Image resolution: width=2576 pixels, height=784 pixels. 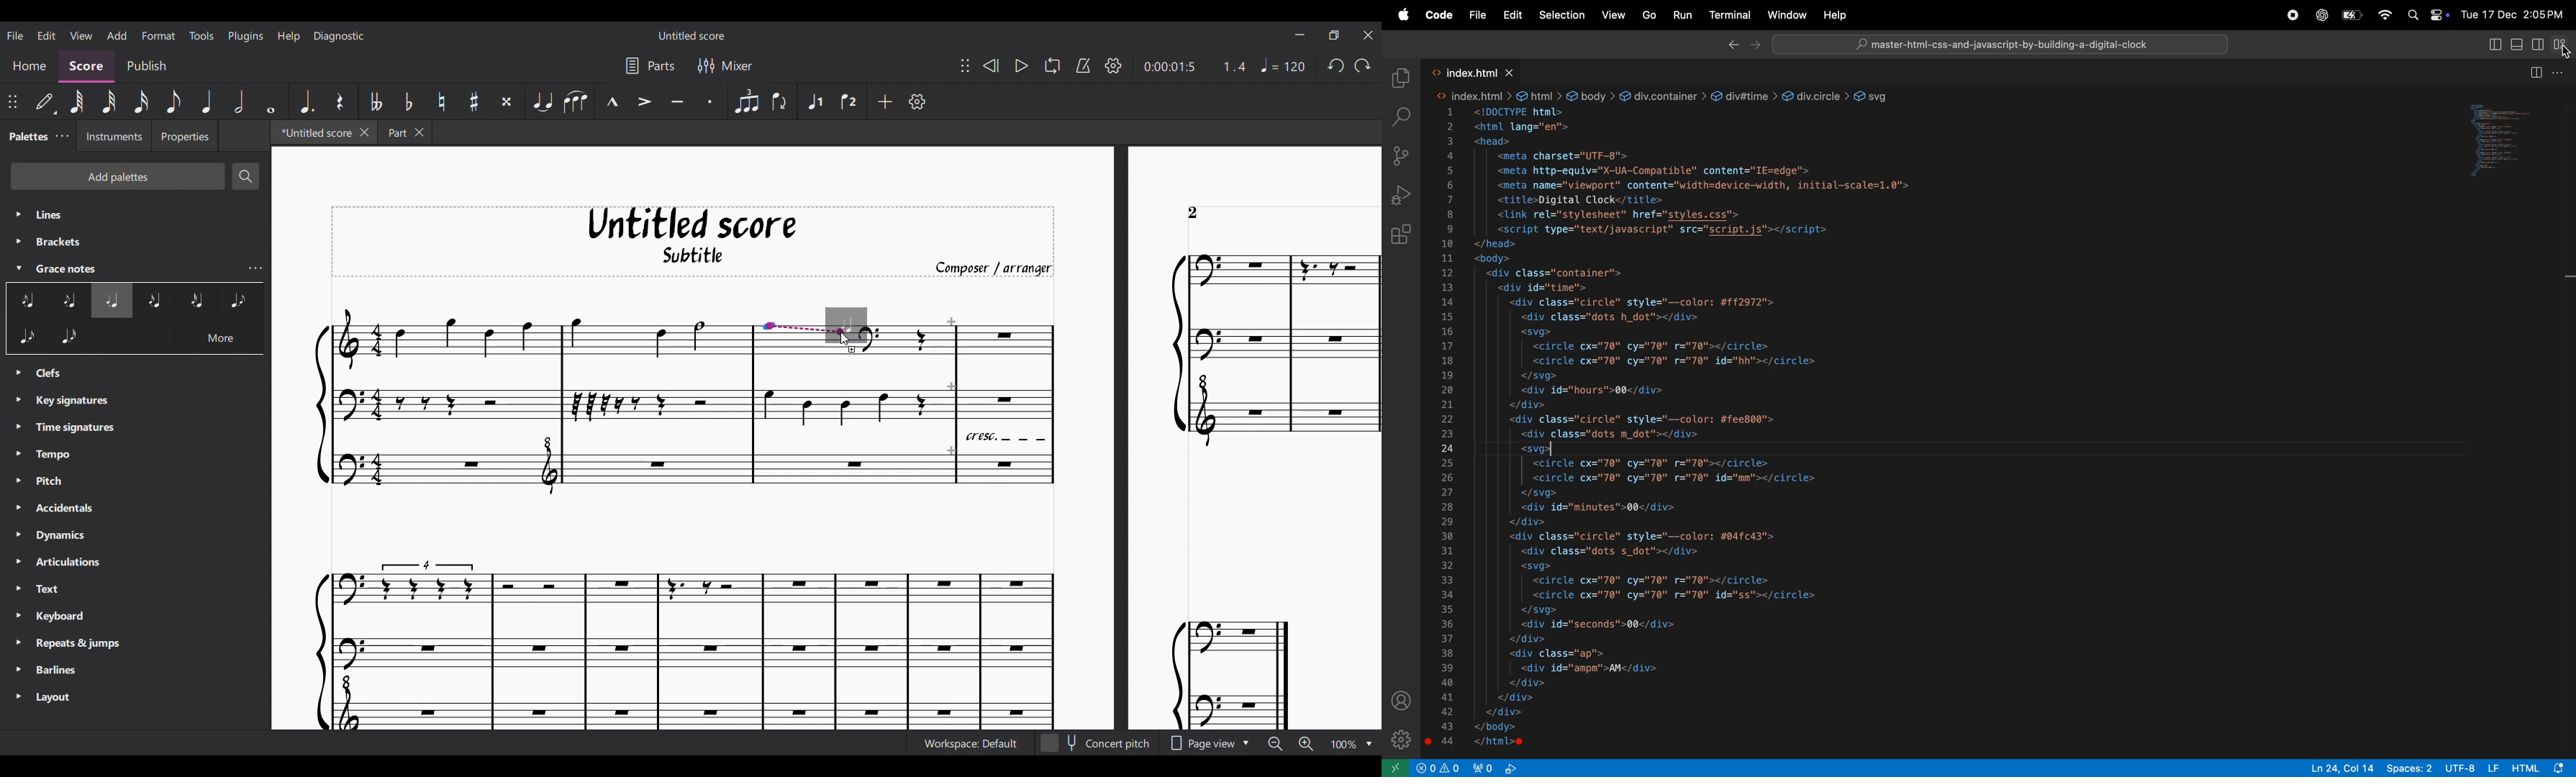 I want to click on help, so click(x=1837, y=15).